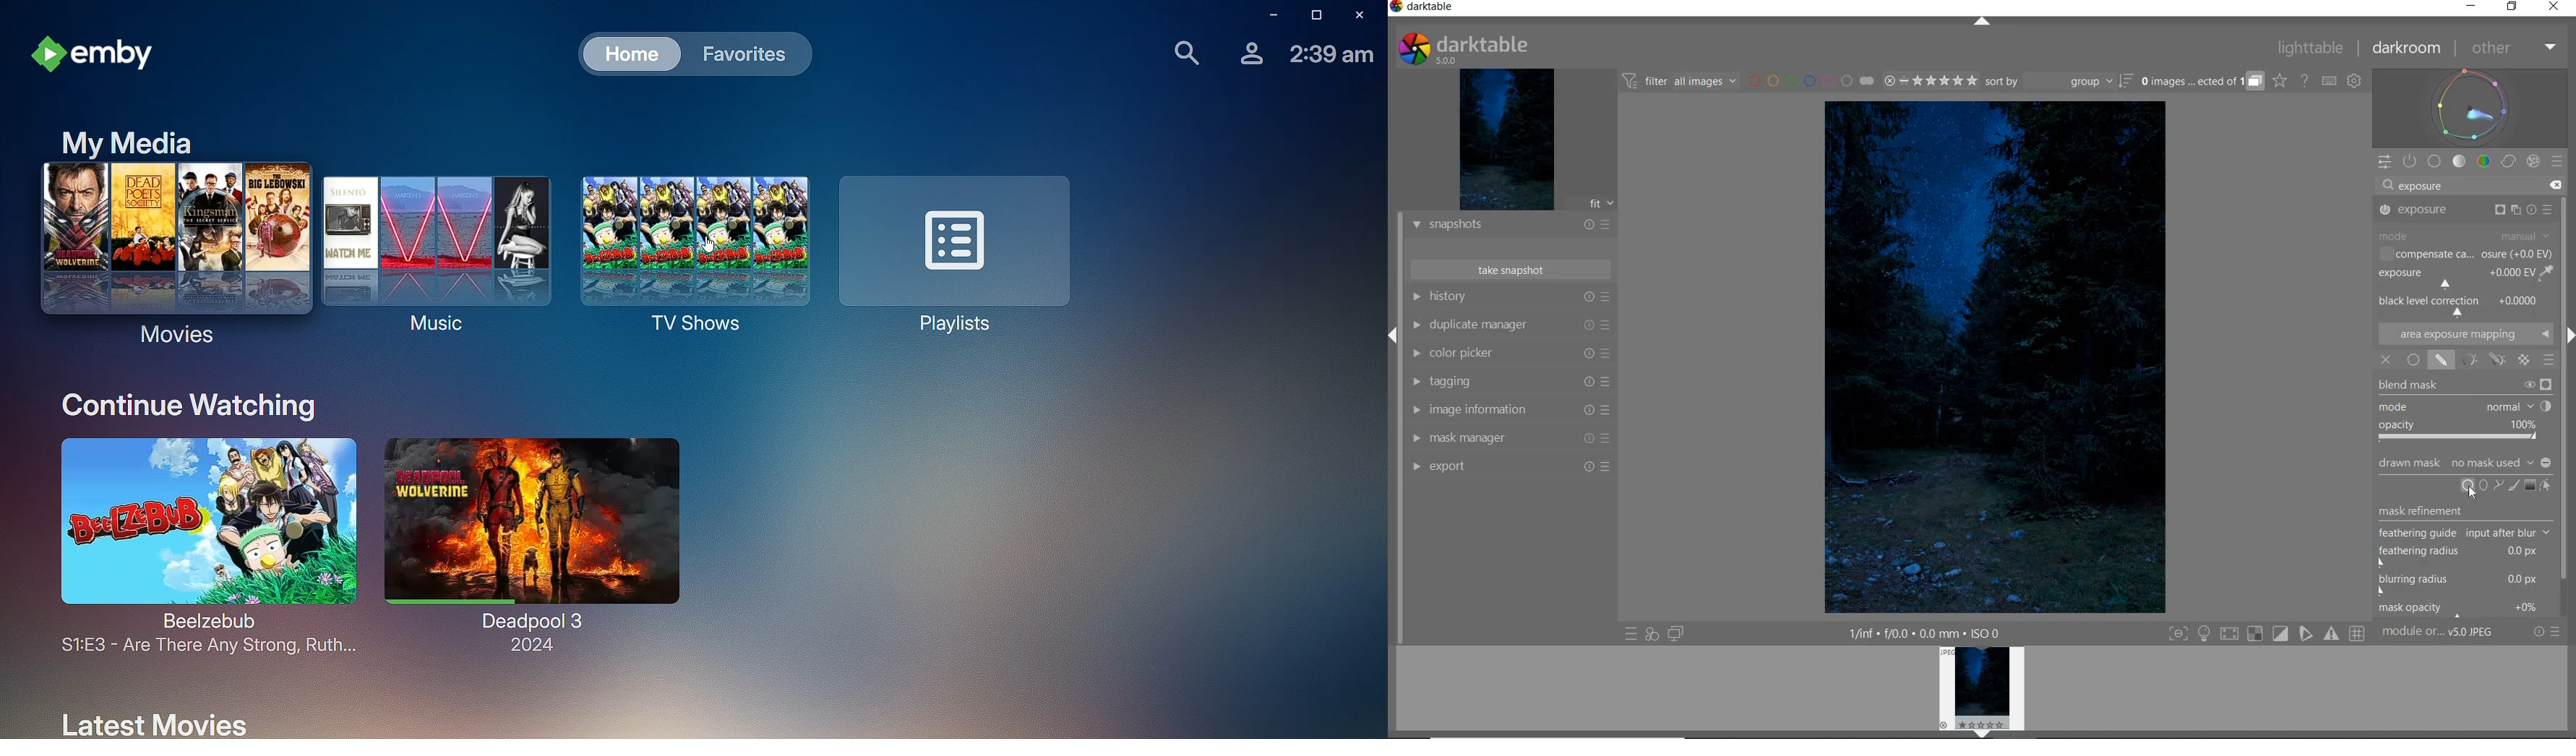 Image resolution: width=2576 pixels, height=756 pixels. Describe the element at coordinates (2435, 161) in the screenshot. I see `BASE` at that location.